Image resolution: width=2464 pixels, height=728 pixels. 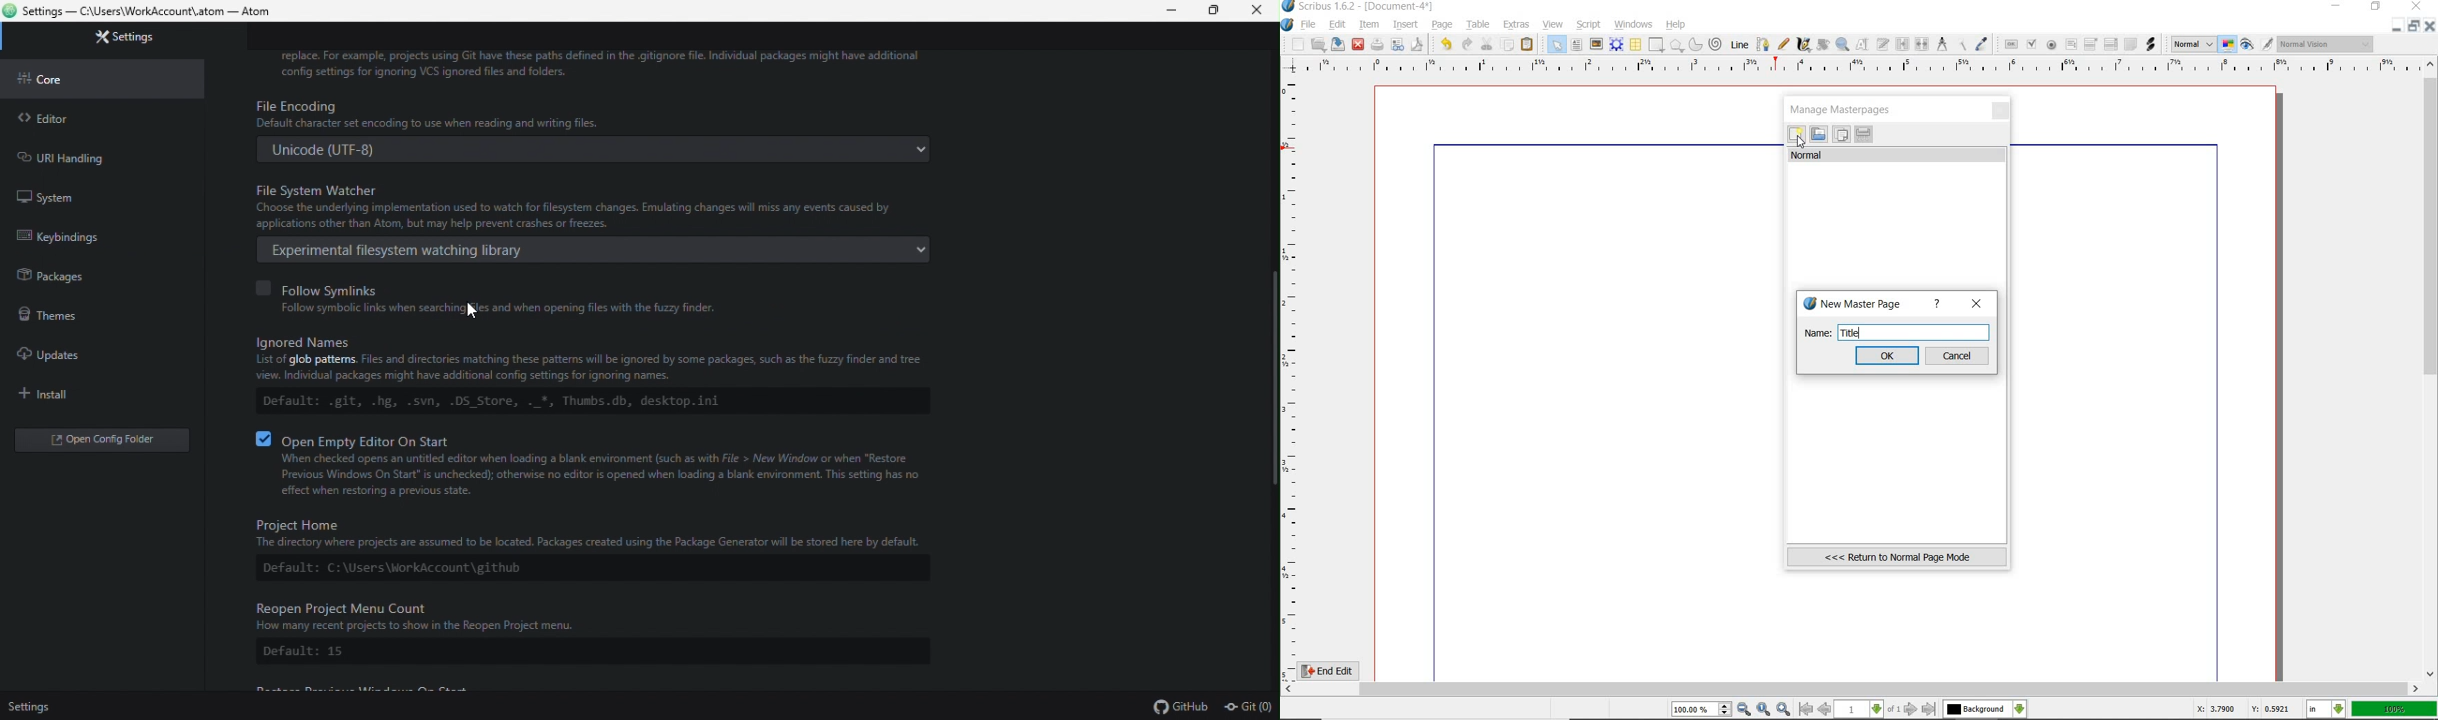 I want to click on link text frames, so click(x=1901, y=43).